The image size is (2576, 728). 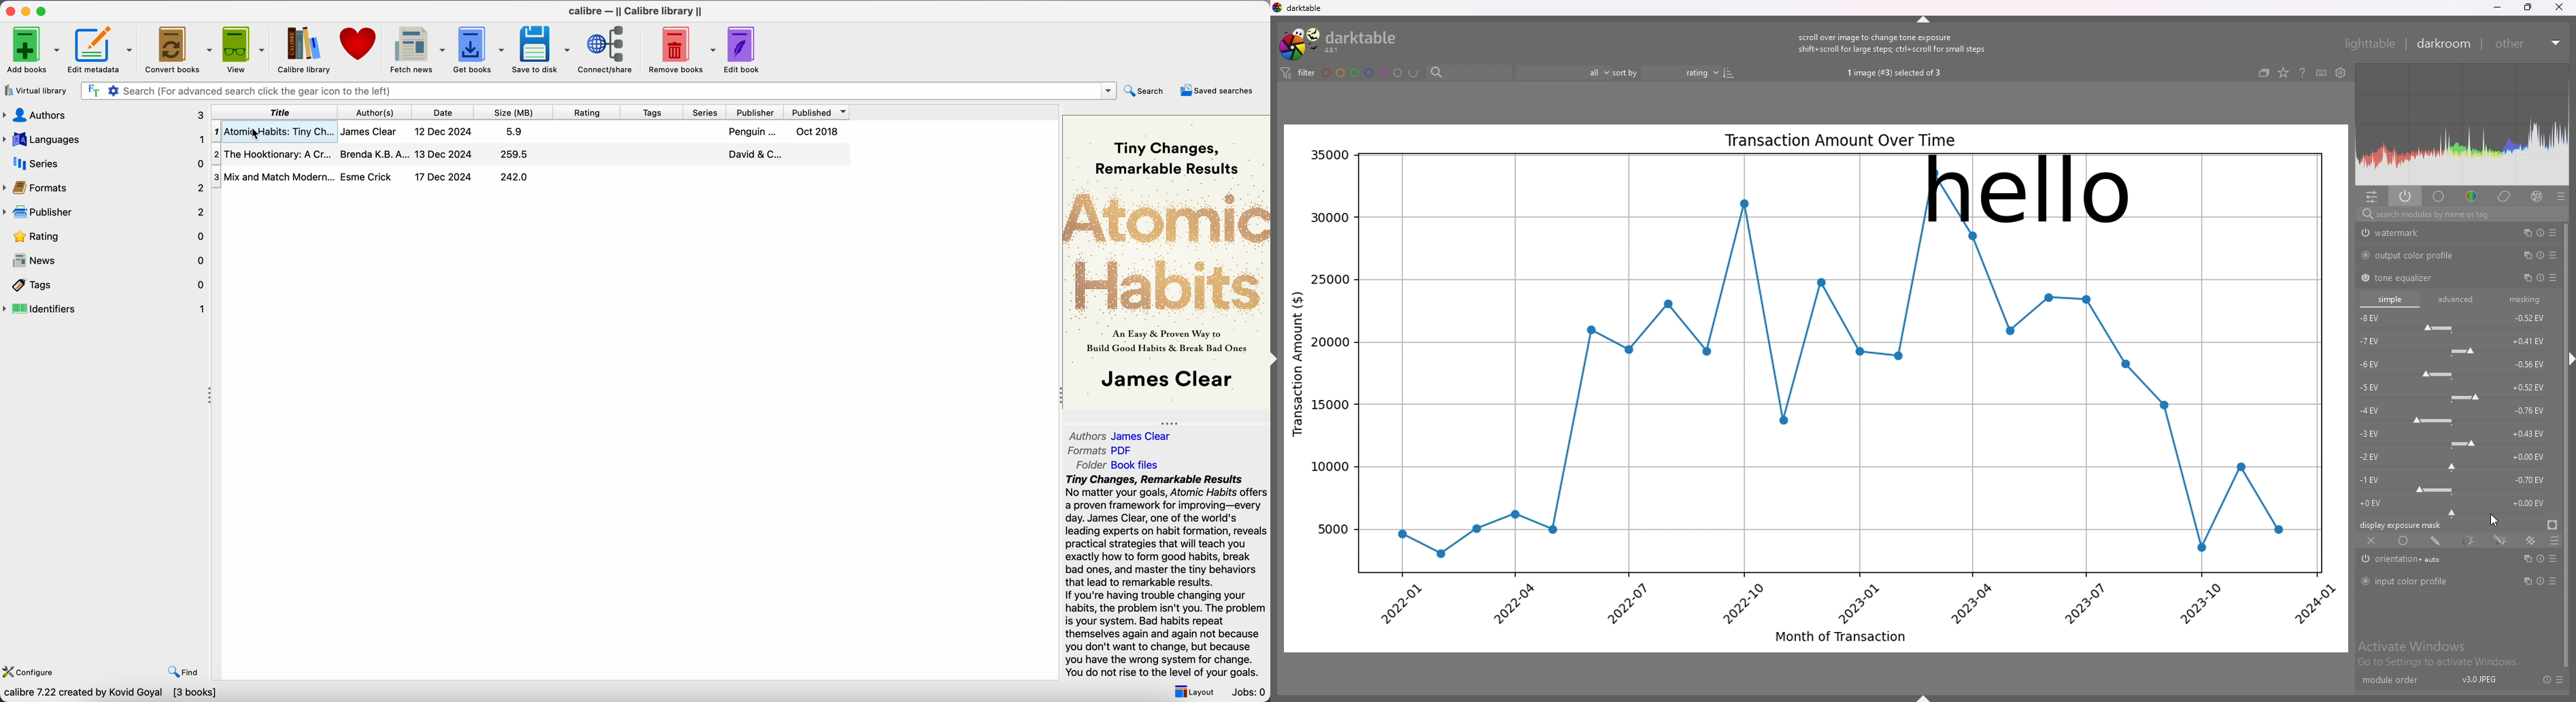 What do you see at coordinates (705, 112) in the screenshot?
I see `series` at bounding box center [705, 112].